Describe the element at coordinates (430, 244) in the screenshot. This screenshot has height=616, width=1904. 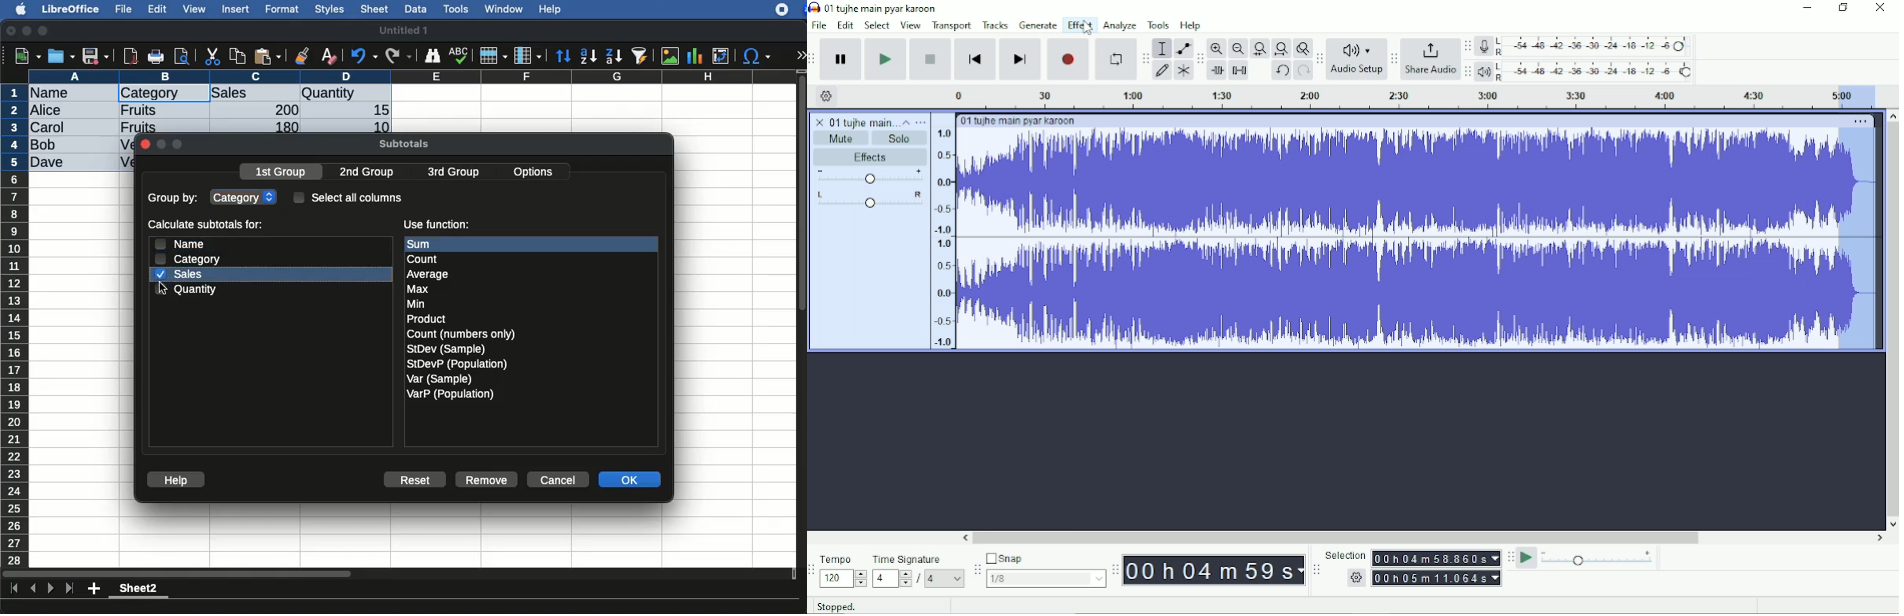
I see `Sum` at that location.